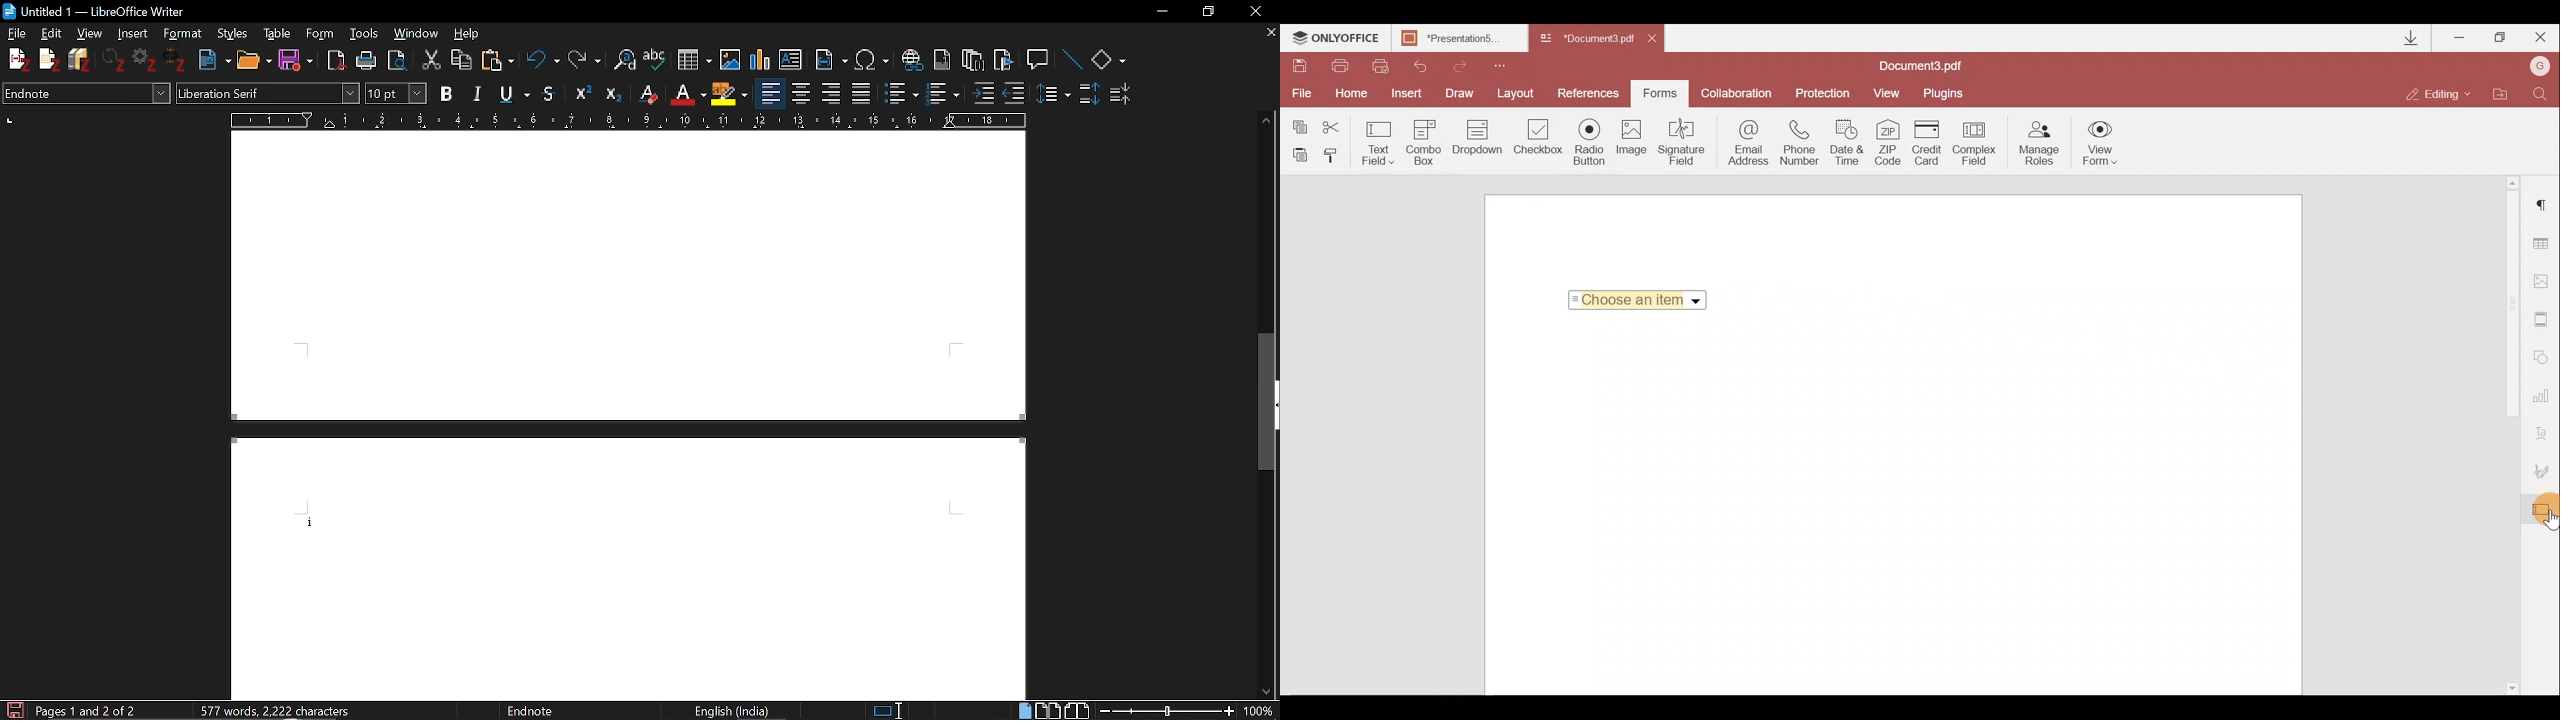  What do you see at coordinates (2439, 95) in the screenshot?
I see `Editing mode` at bounding box center [2439, 95].